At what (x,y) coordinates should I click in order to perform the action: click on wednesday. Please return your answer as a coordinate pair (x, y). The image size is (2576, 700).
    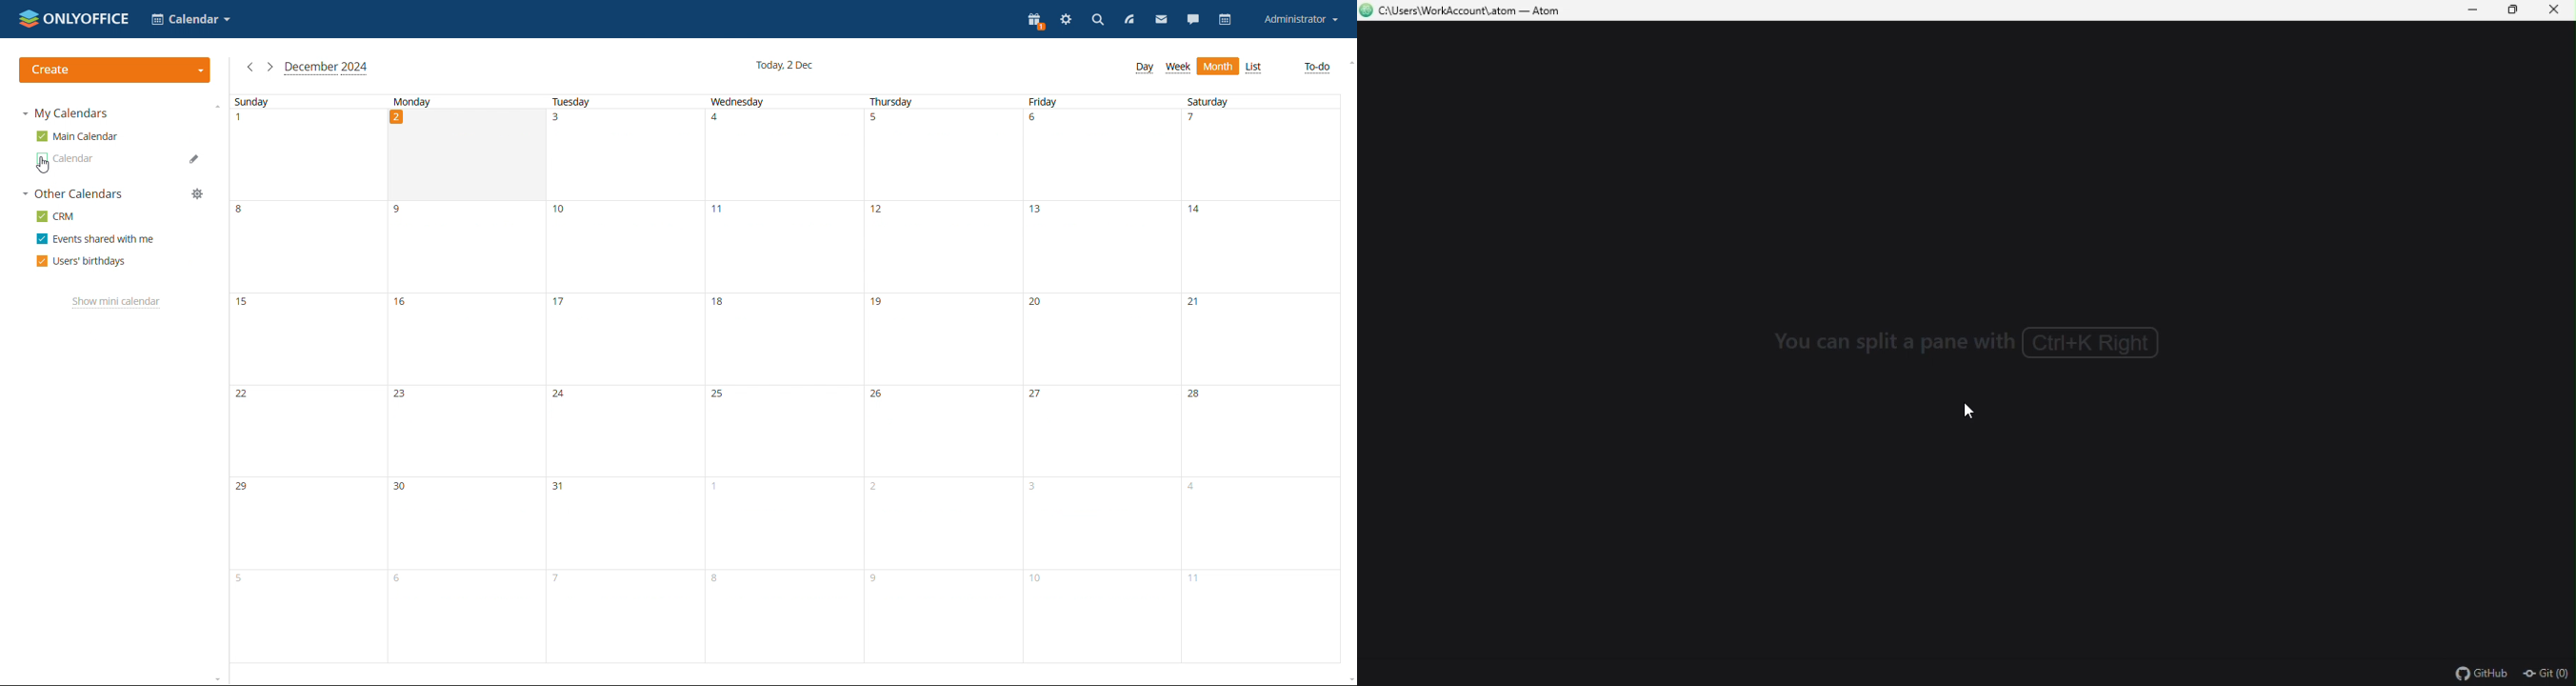
    Looking at the image, I should click on (785, 378).